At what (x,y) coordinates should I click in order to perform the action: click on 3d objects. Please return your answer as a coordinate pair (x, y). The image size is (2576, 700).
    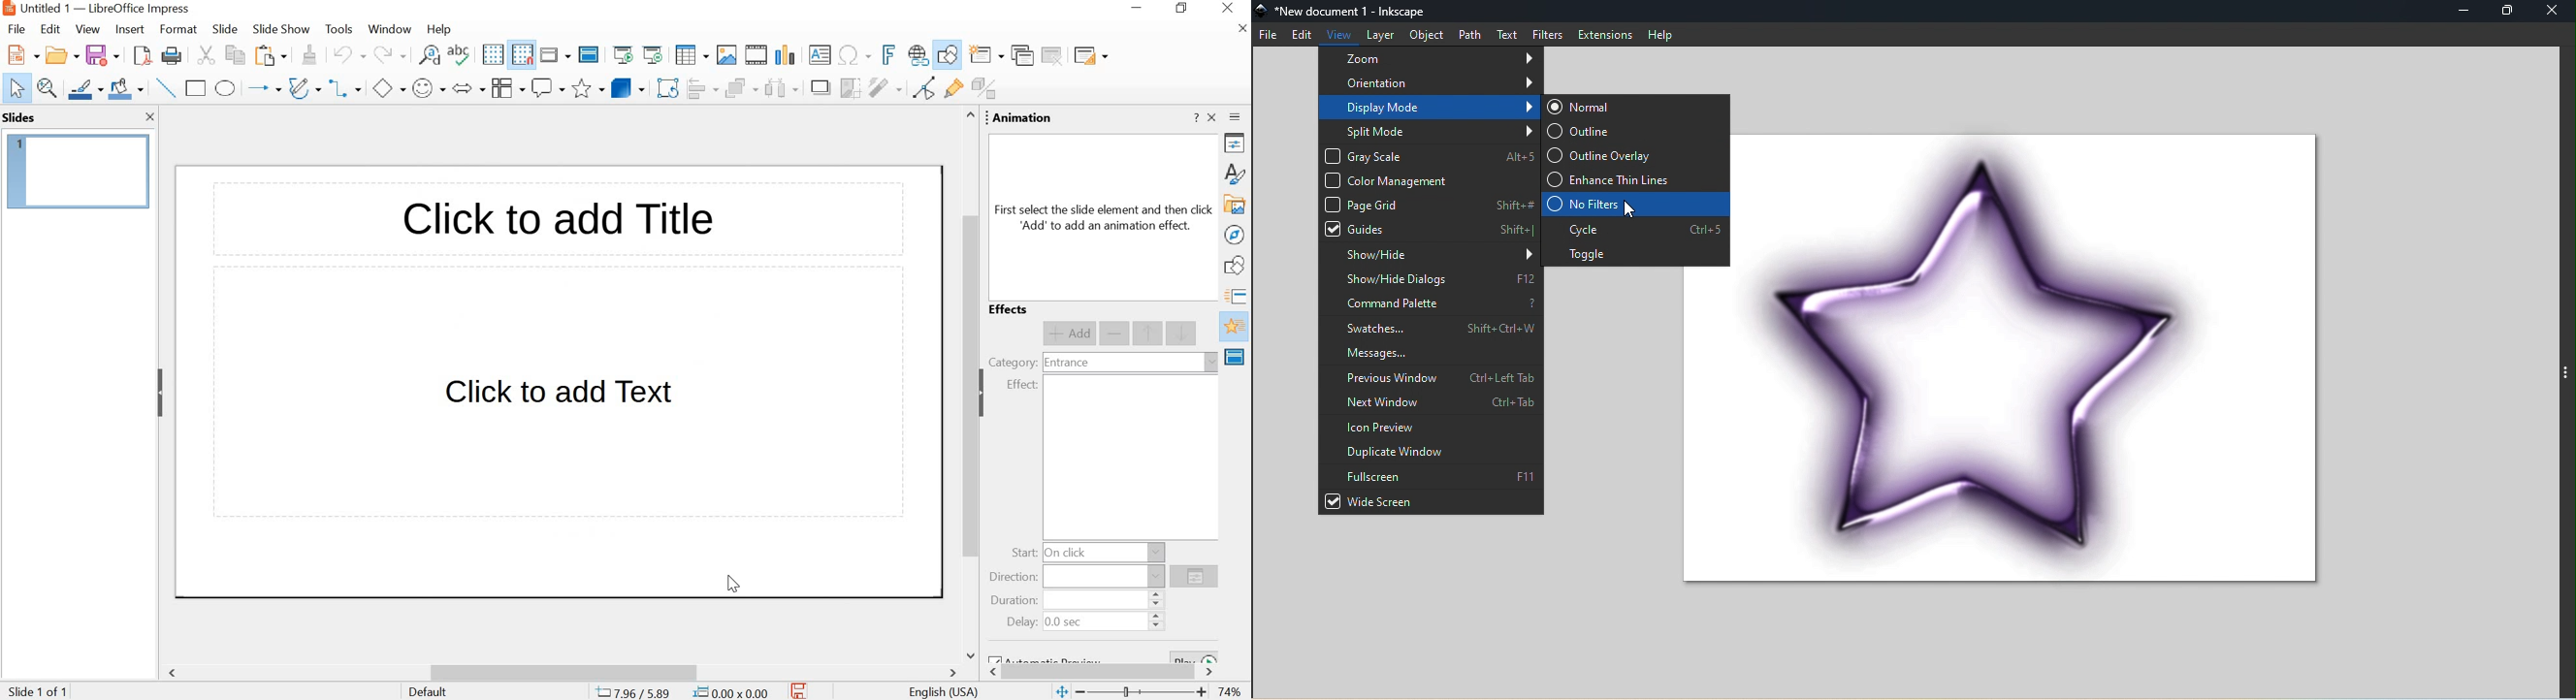
    Looking at the image, I should click on (628, 87).